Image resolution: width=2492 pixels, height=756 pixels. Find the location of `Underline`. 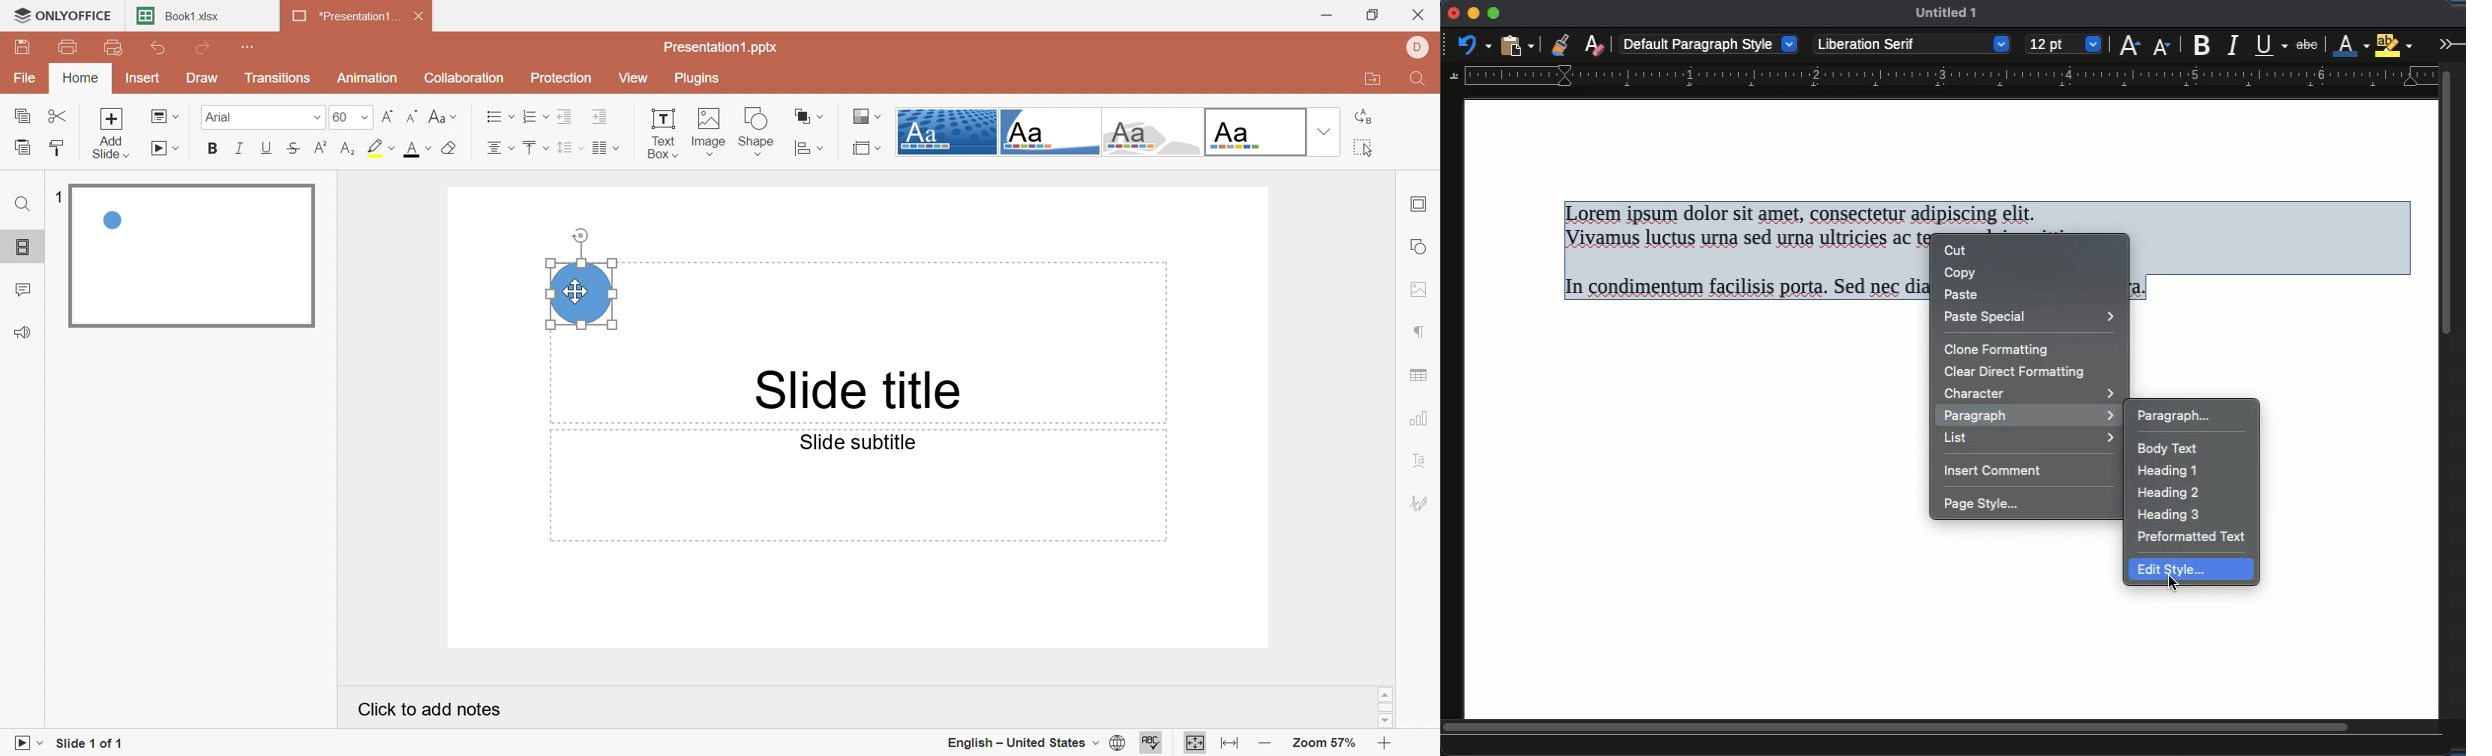

Underline is located at coordinates (268, 148).